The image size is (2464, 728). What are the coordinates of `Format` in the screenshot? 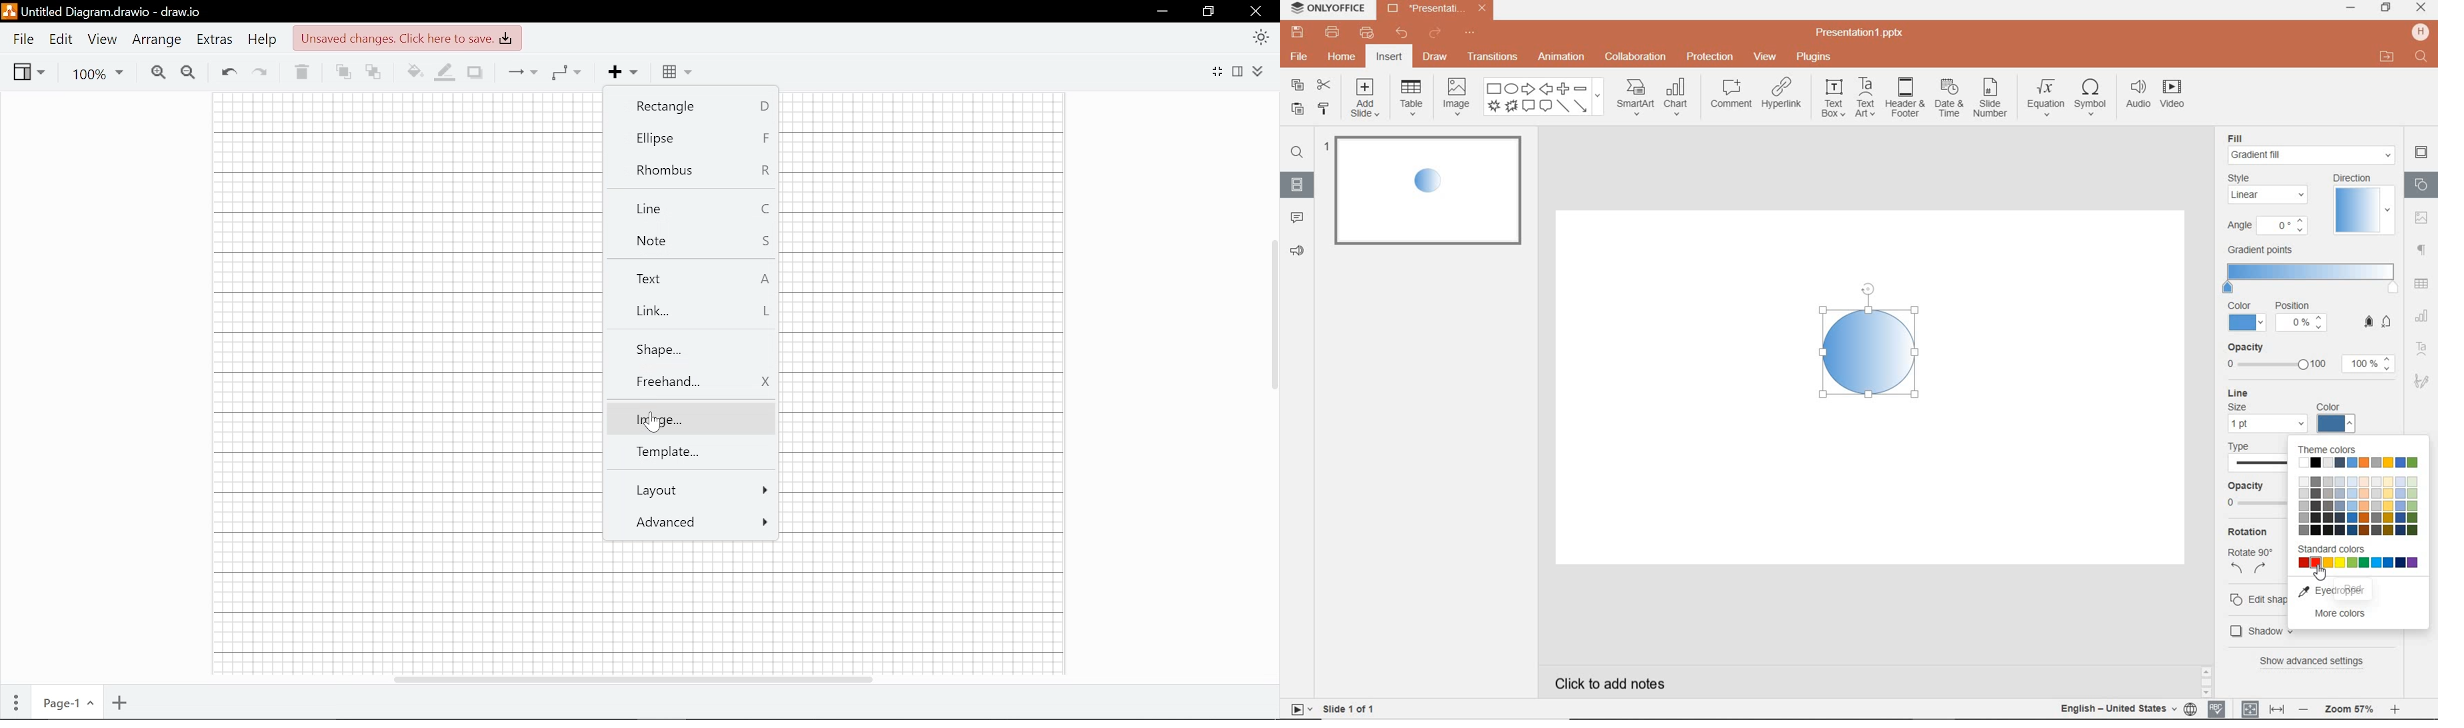 It's located at (1238, 73).